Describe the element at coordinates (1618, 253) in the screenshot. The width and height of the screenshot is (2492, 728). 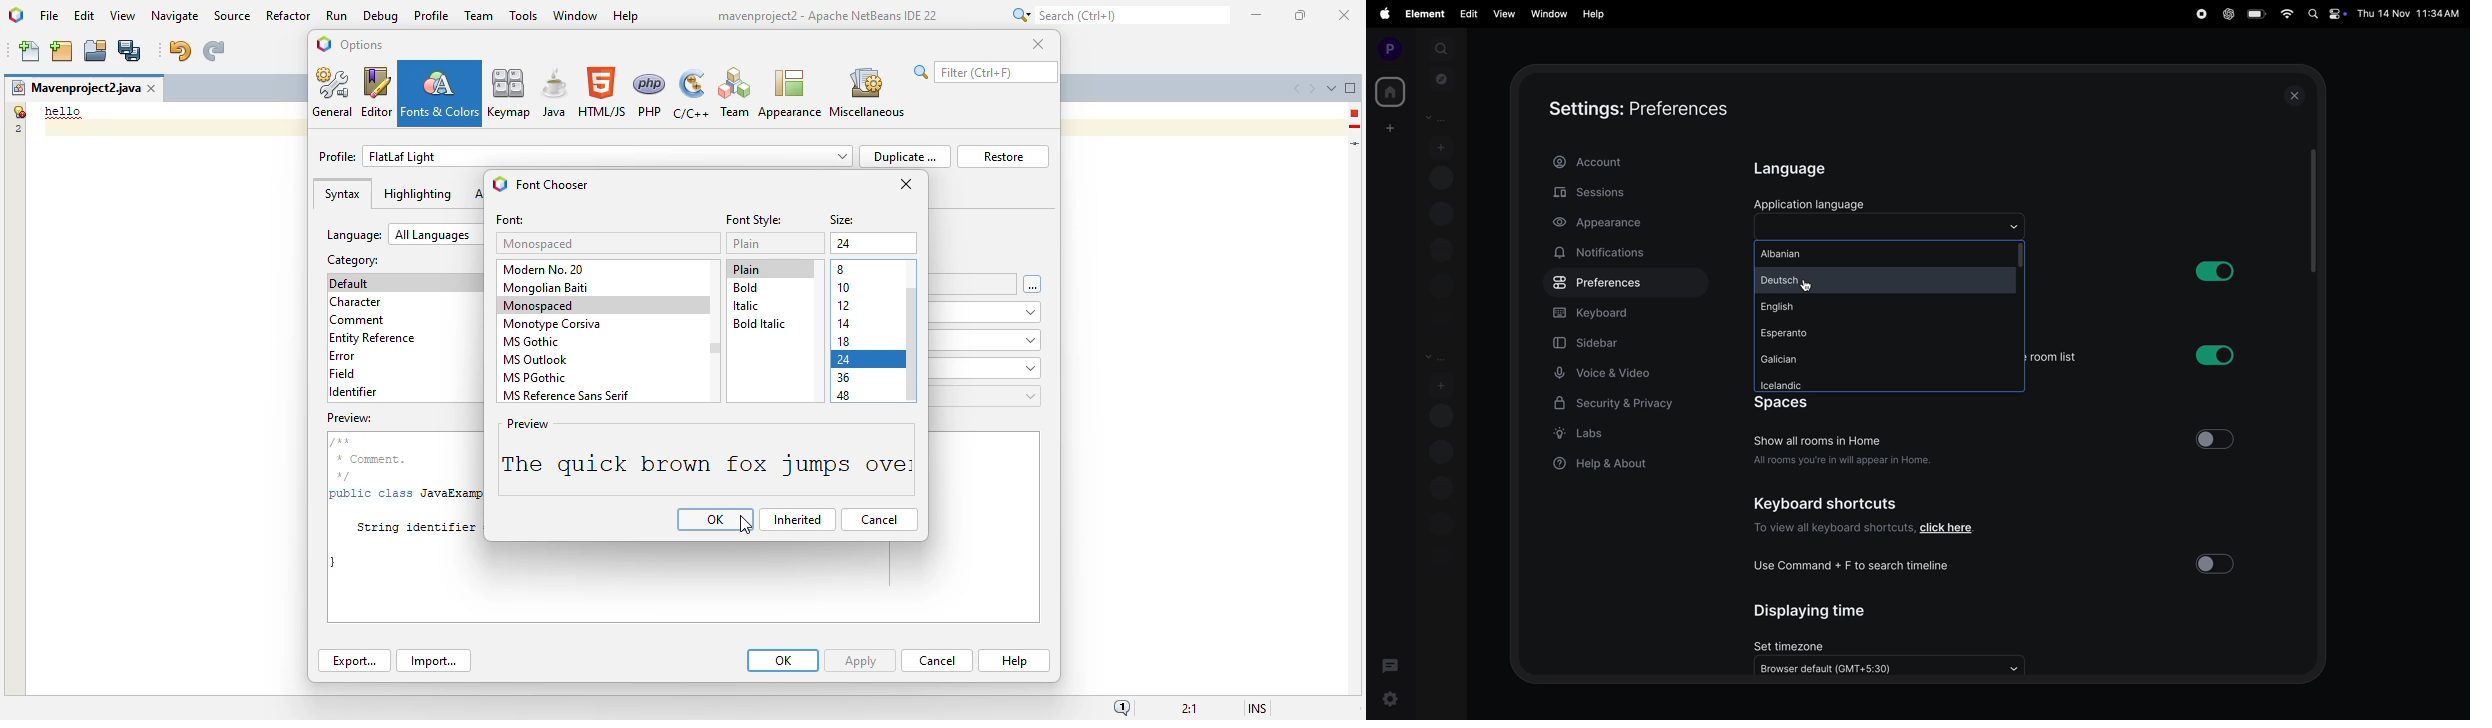
I see `notifications` at that location.